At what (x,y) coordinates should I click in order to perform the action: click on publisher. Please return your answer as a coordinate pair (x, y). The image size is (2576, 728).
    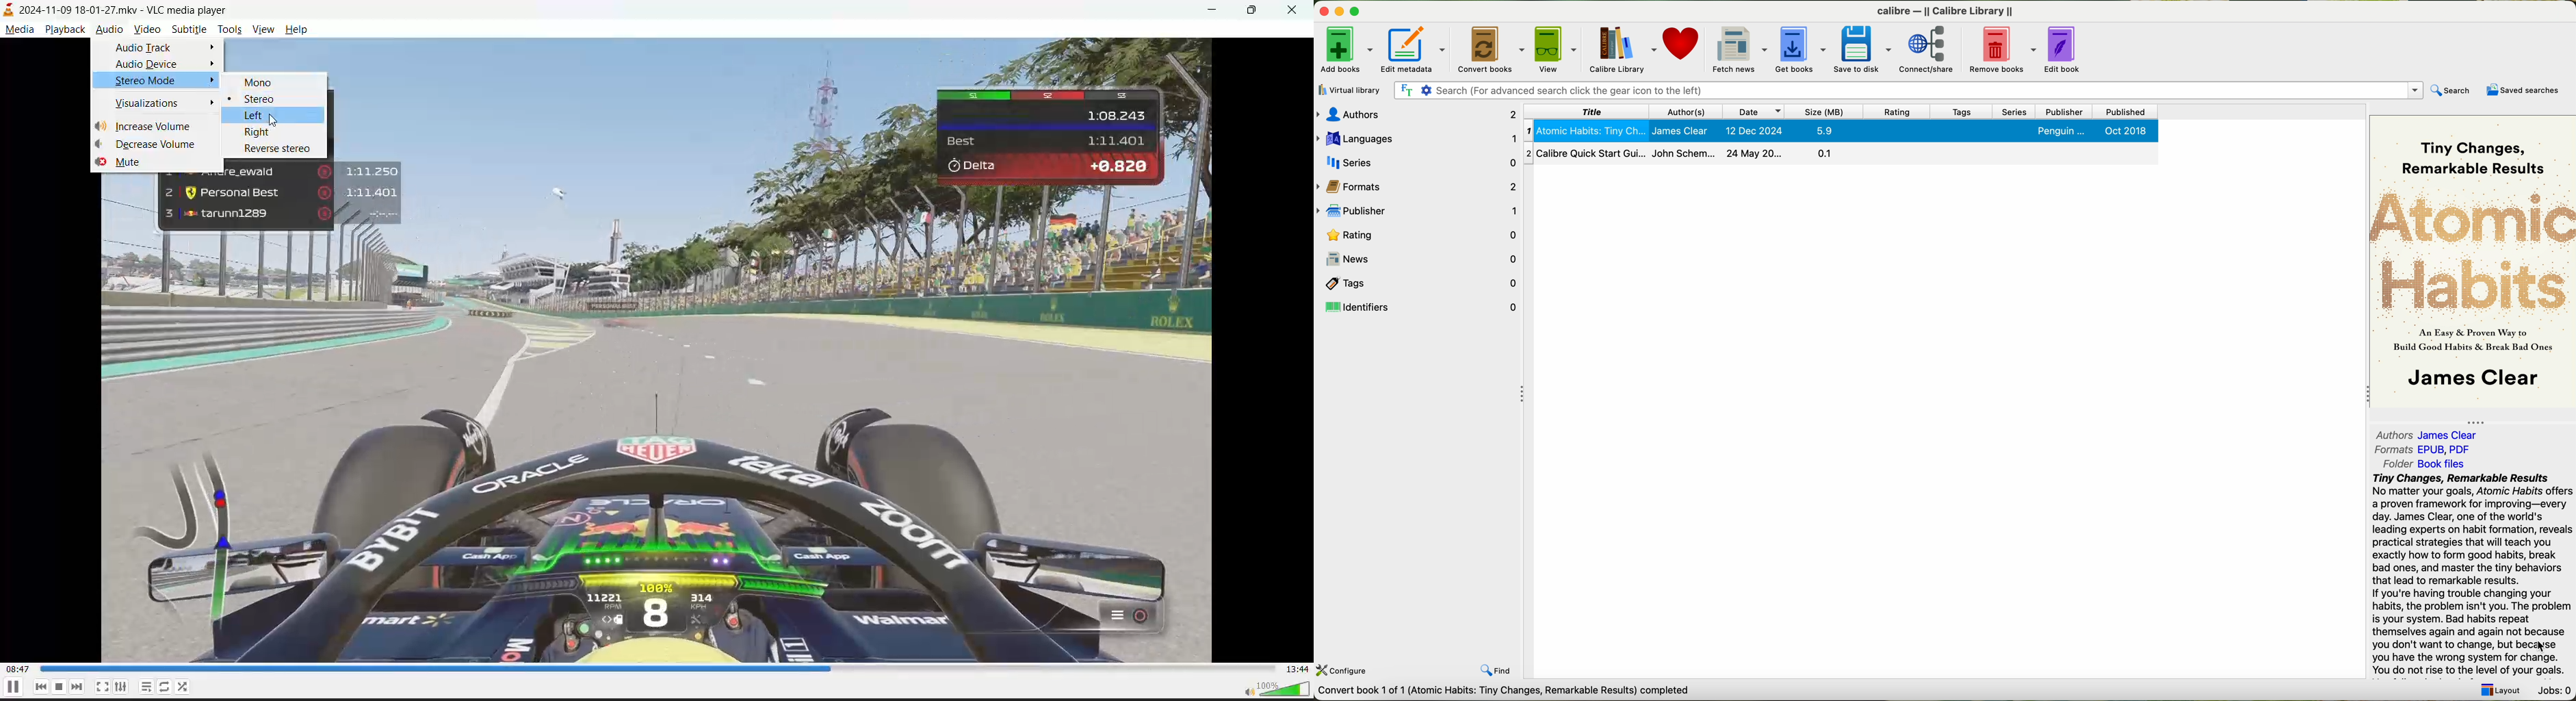
    Looking at the image, I should click on (2063, 112).